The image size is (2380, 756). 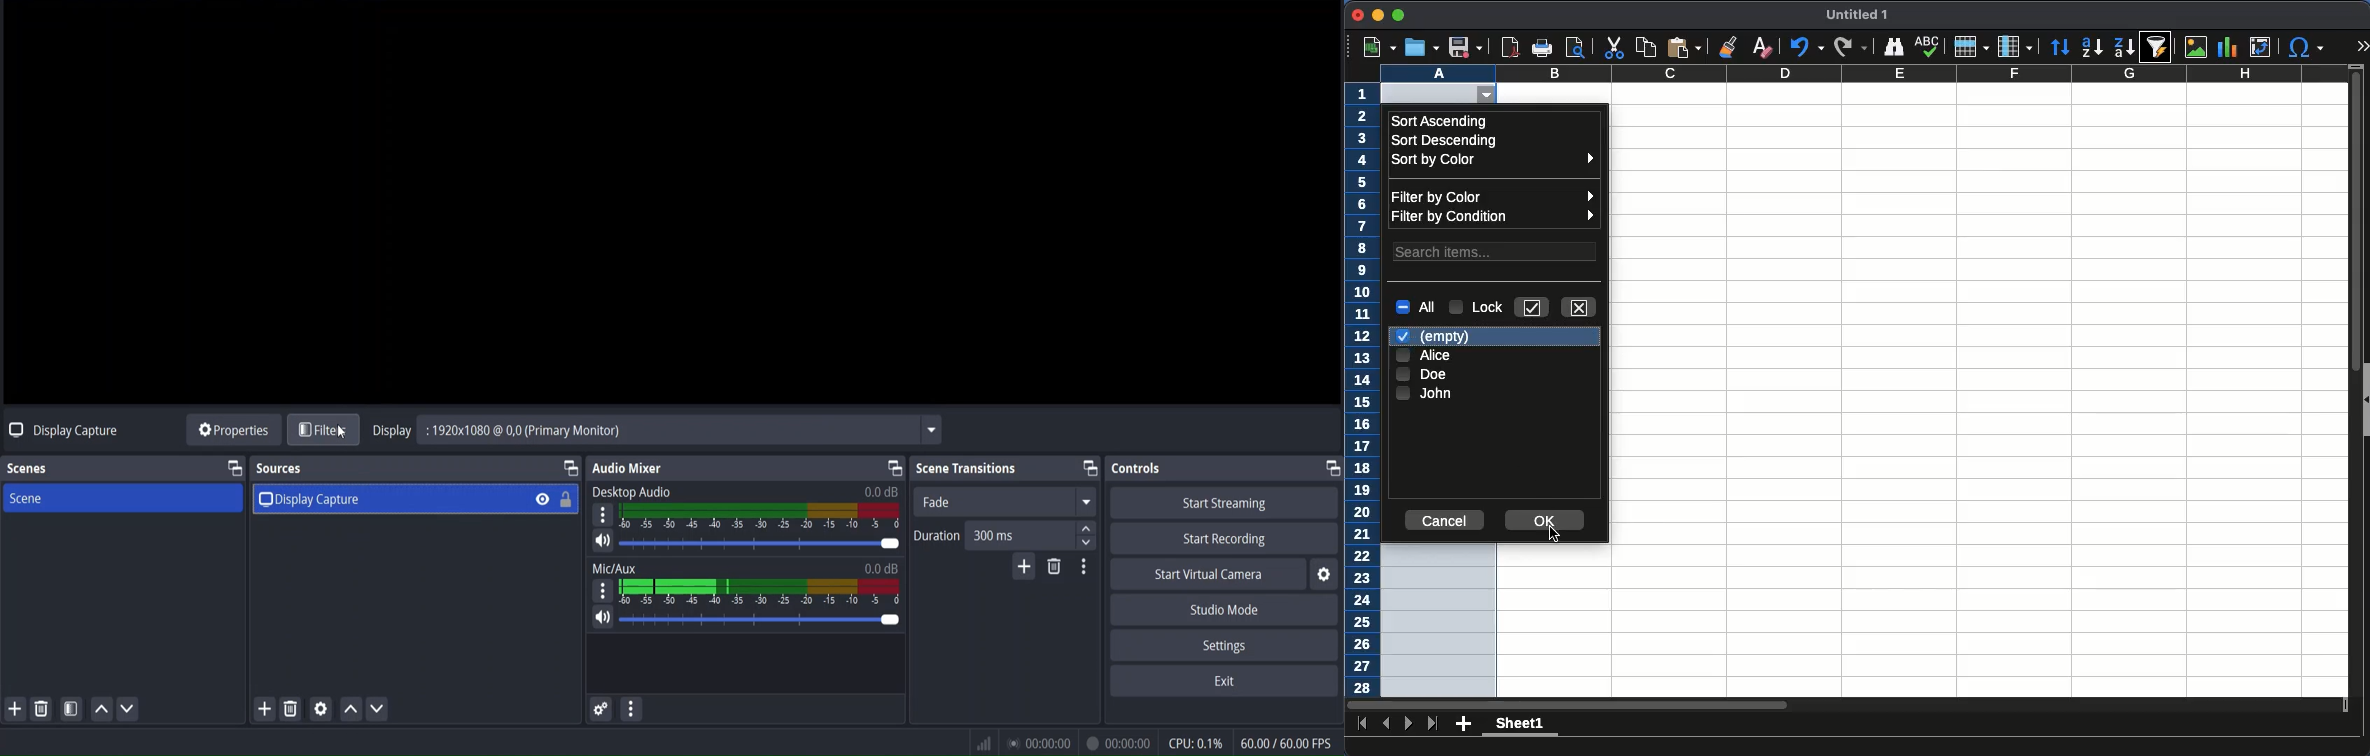 What do you see at coordinates (762, 620) in the screenshot?
I see `volume bar` at bounding box center [762, 620].